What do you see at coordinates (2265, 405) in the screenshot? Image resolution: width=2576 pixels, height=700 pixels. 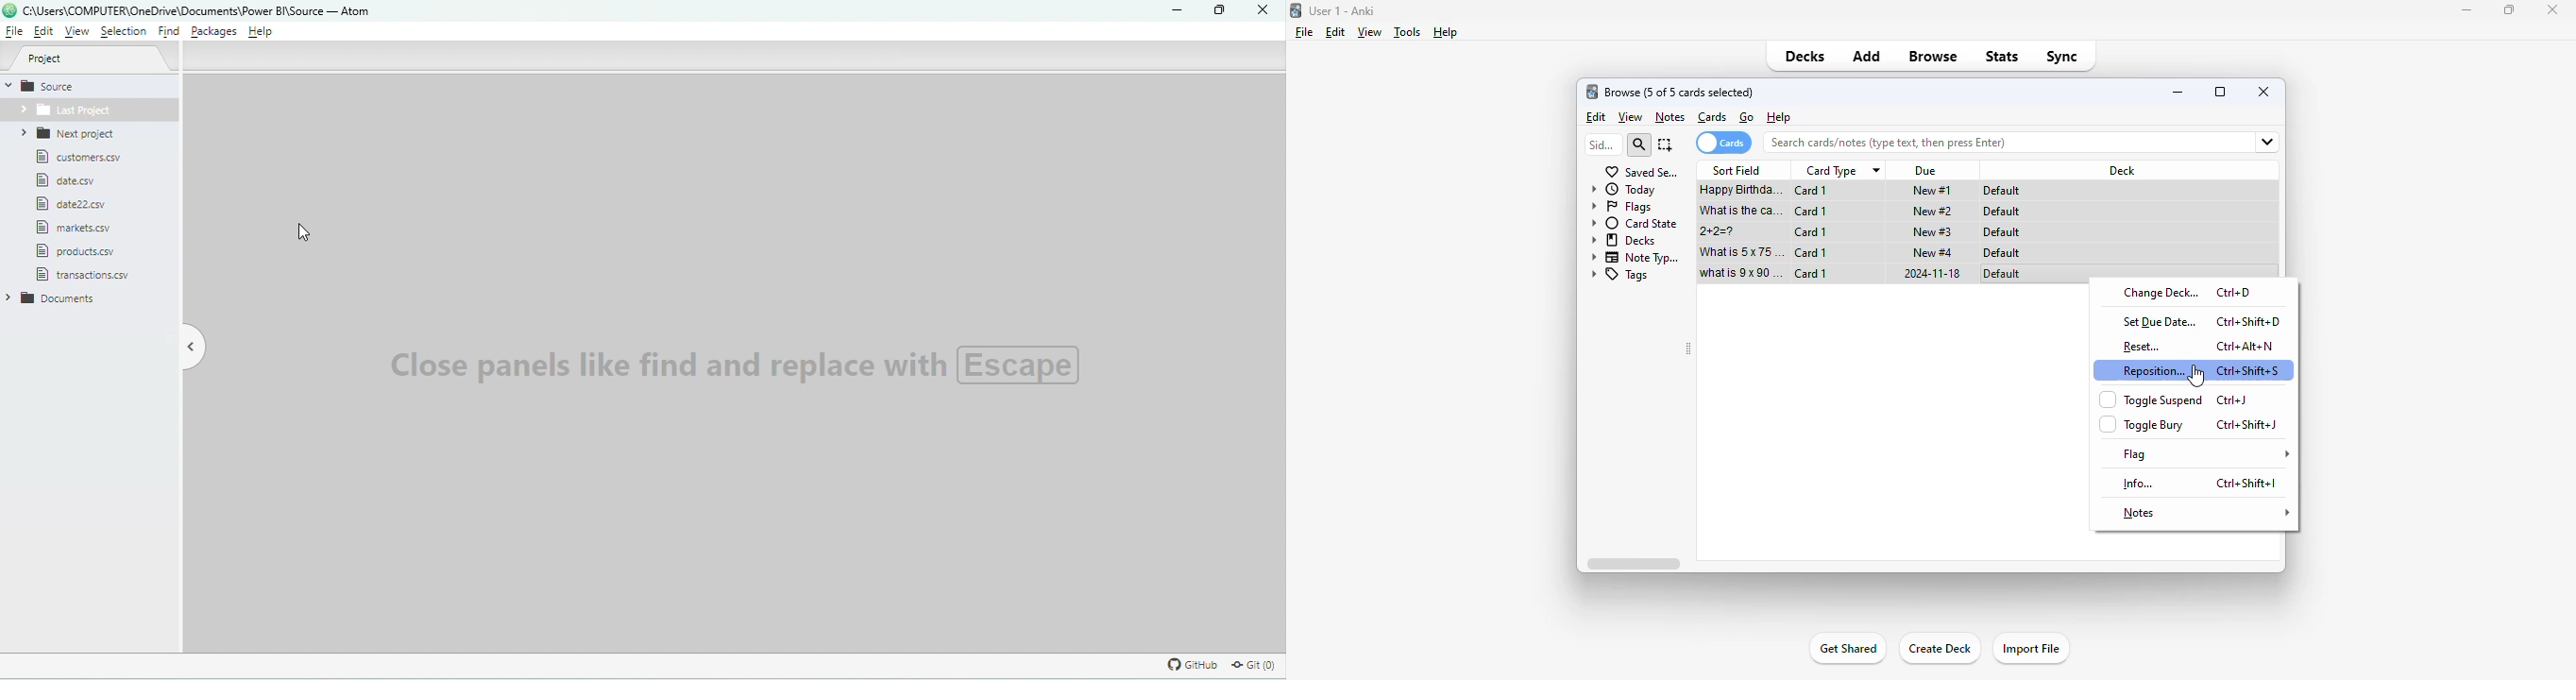 I see `select formatting to remove` at bounding box center [2265, 405].